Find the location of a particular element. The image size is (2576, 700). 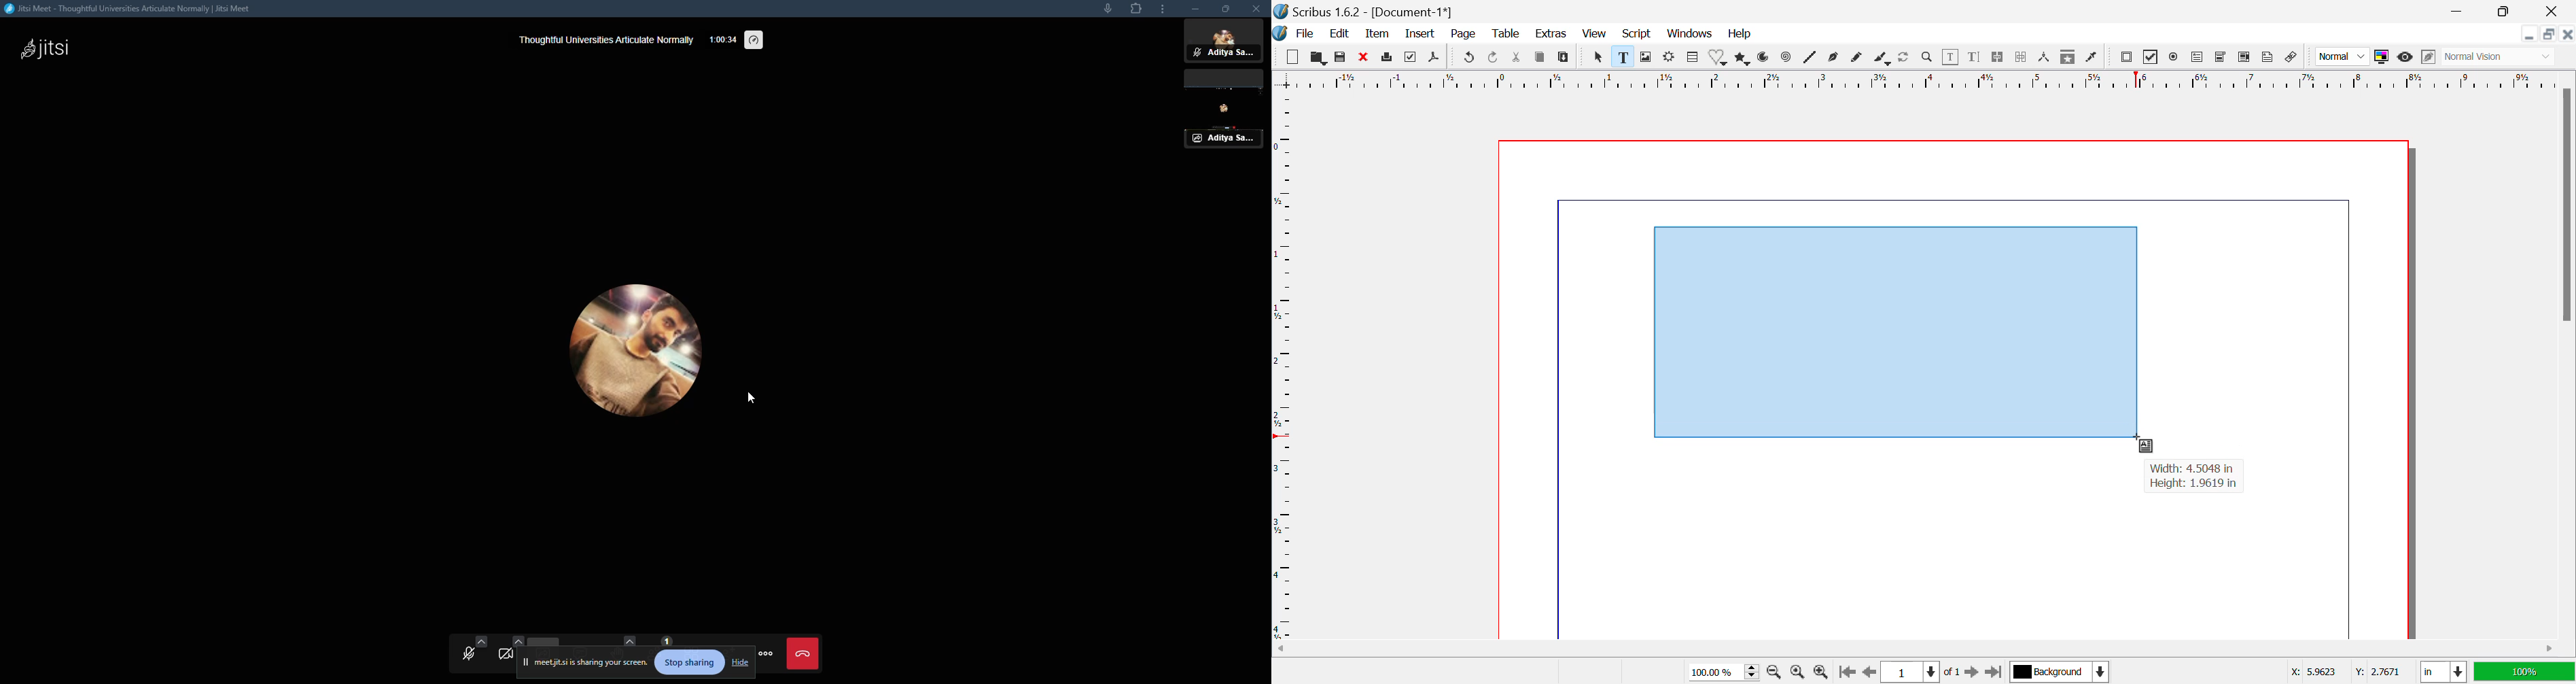

Script is located at coordinates (1636, 35).